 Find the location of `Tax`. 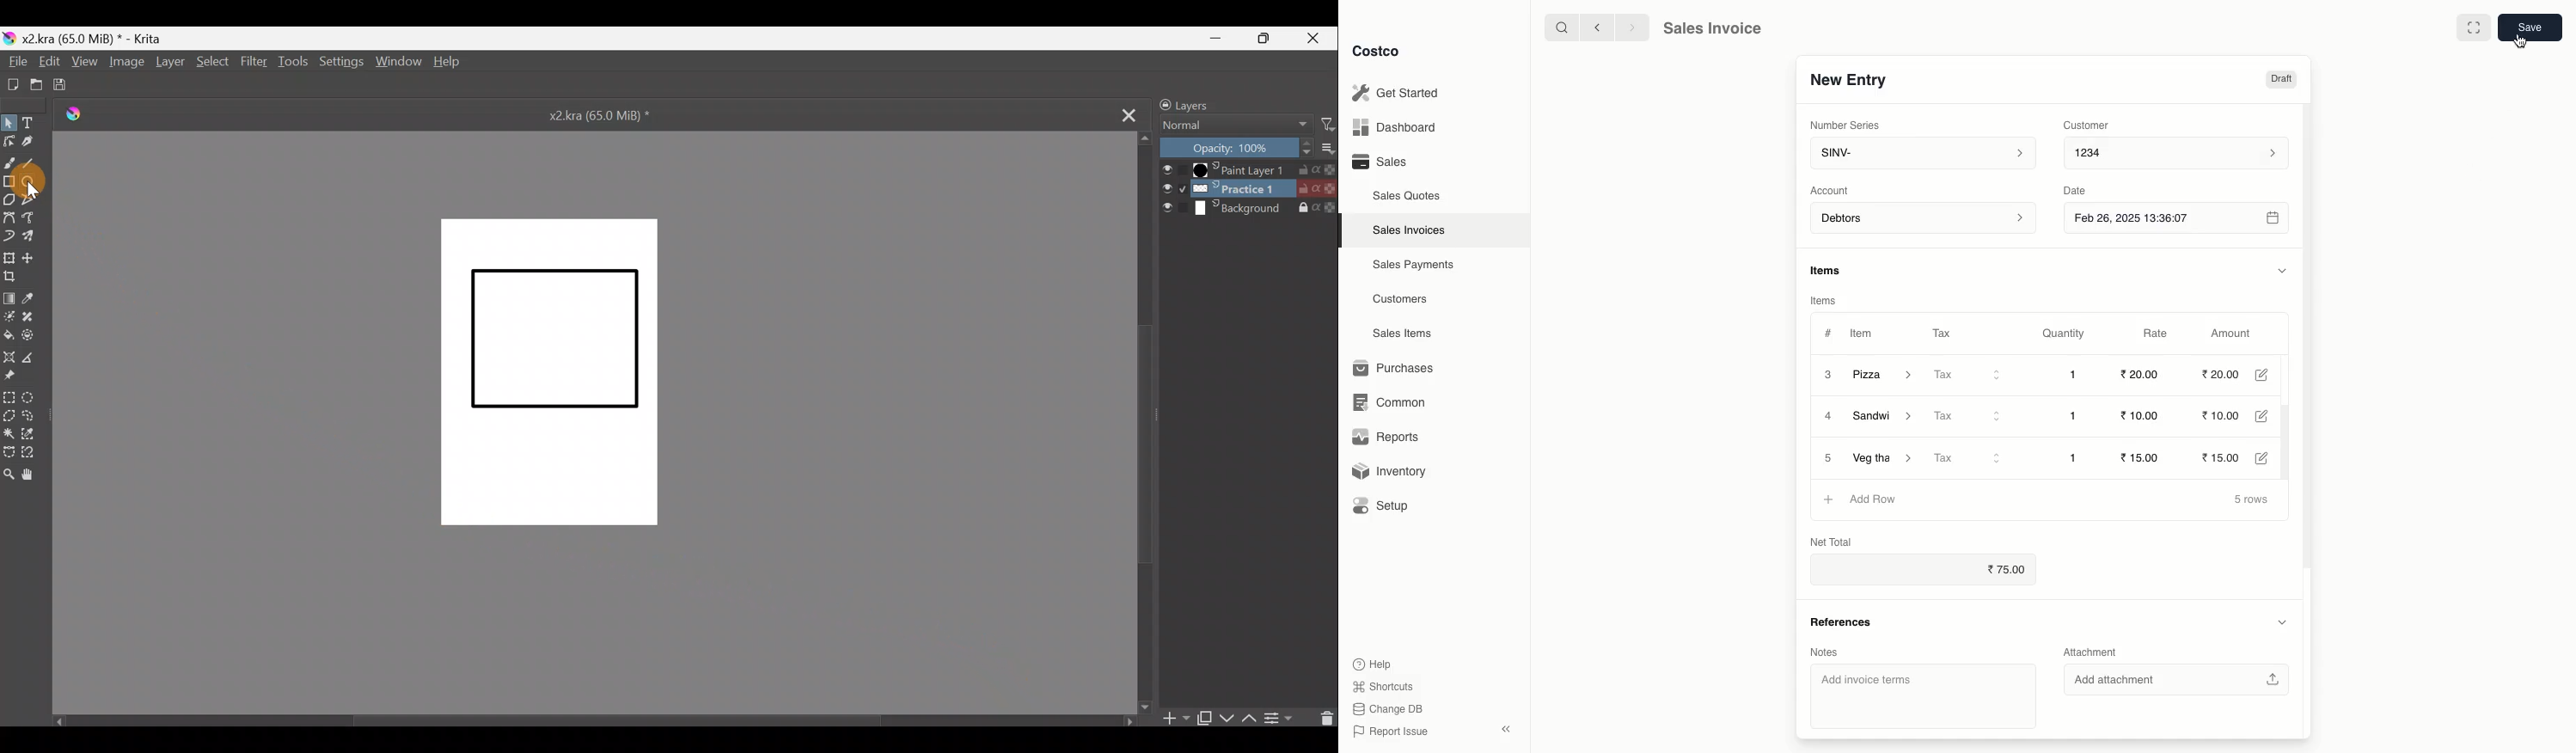

Tax is located at coordinates (1969, 376).